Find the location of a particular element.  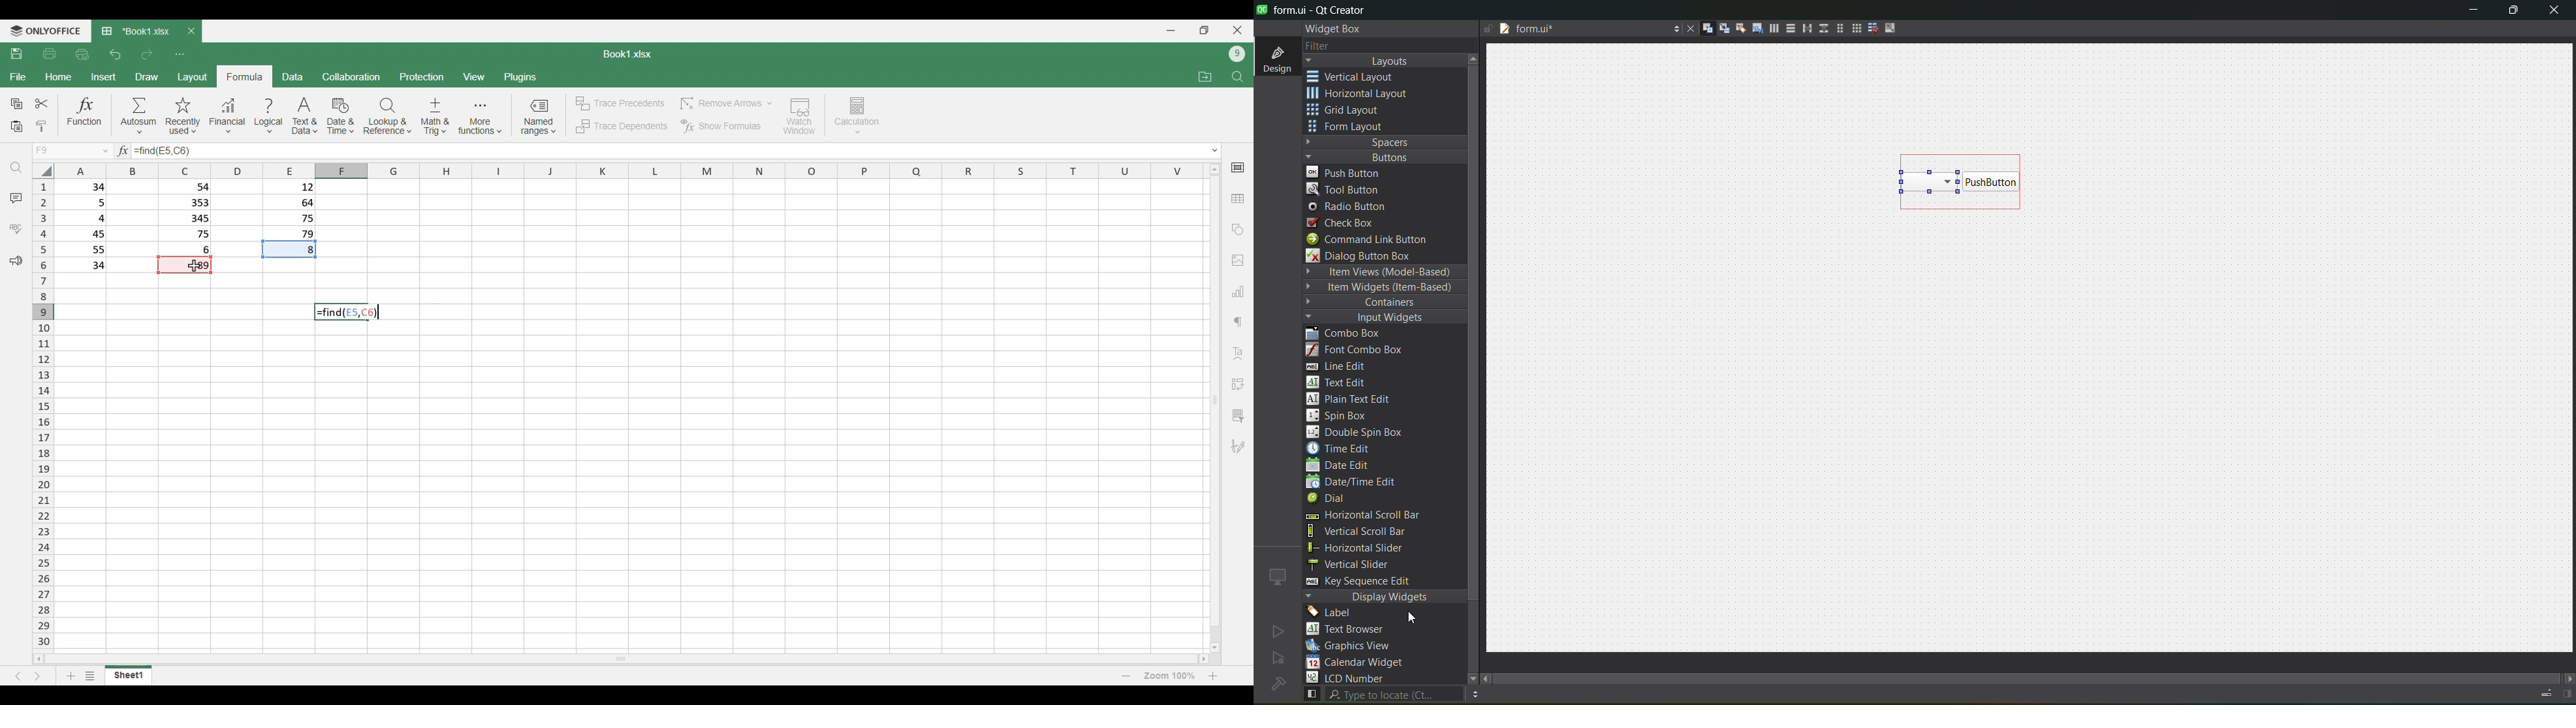

Comments is located at coordinates (16, 198).